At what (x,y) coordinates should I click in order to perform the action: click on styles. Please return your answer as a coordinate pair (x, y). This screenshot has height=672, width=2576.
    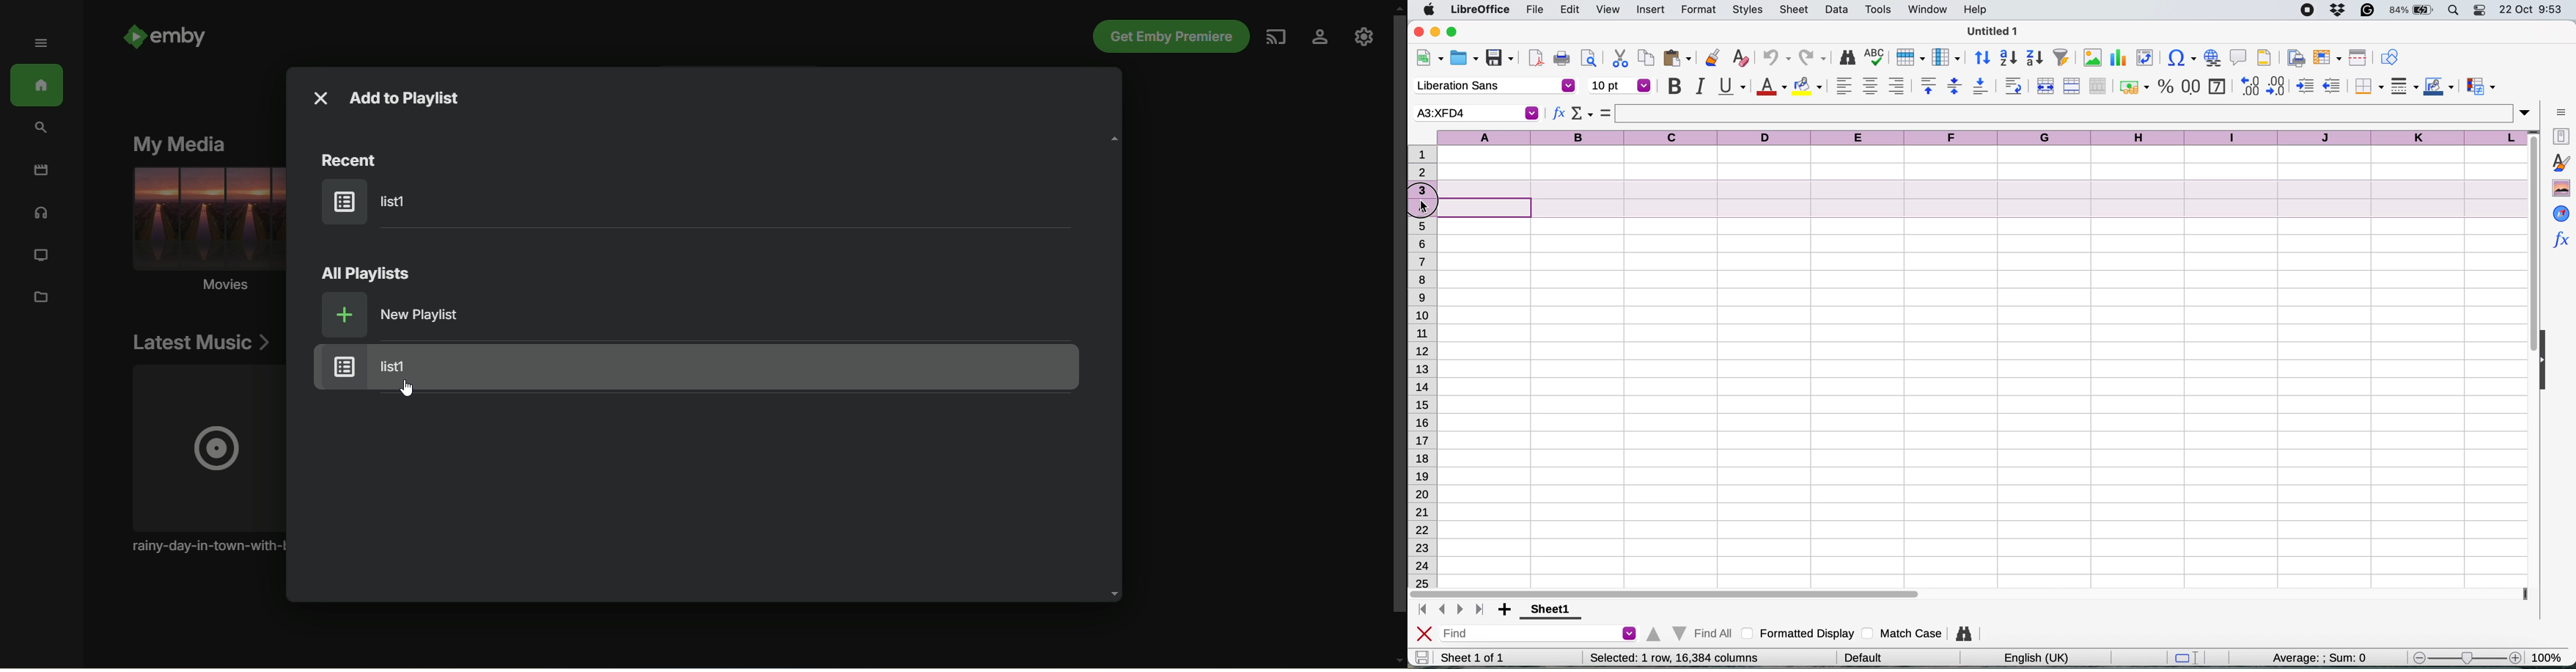
    Looking at the image, I should click on (1748, 11).